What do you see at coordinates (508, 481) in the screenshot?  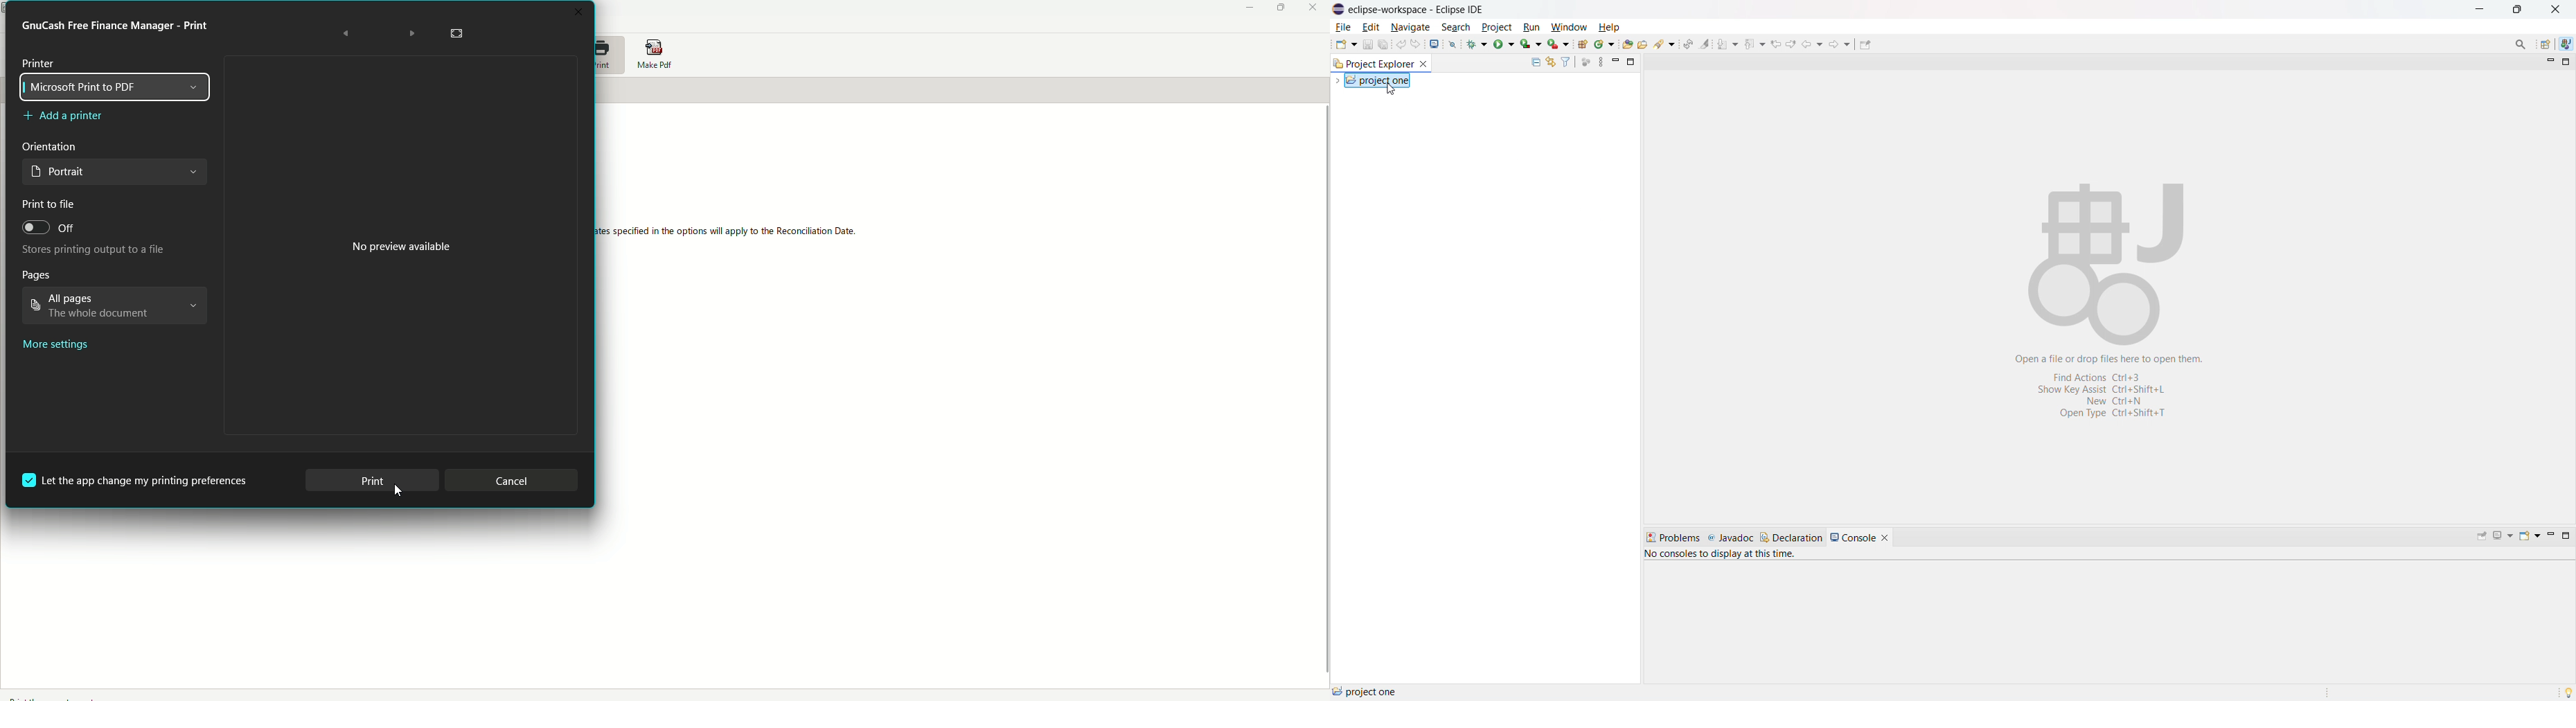 I see `Cancel` at bounding box center [508, 481].